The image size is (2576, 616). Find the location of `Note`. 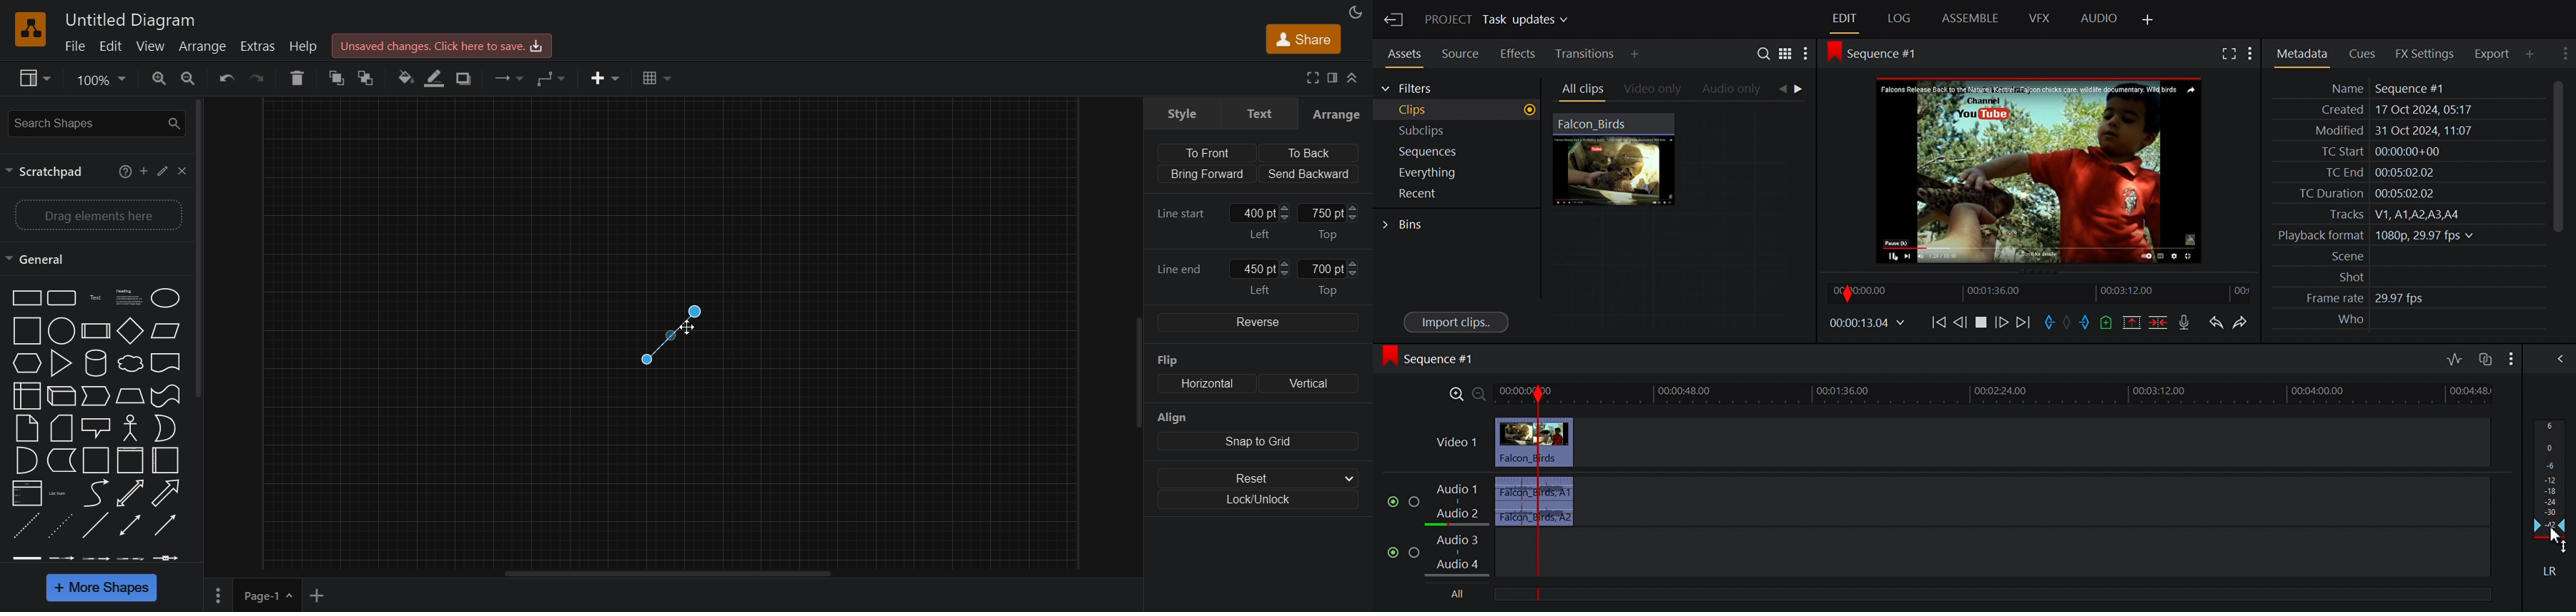

Note is located at coordinates (26, 428).